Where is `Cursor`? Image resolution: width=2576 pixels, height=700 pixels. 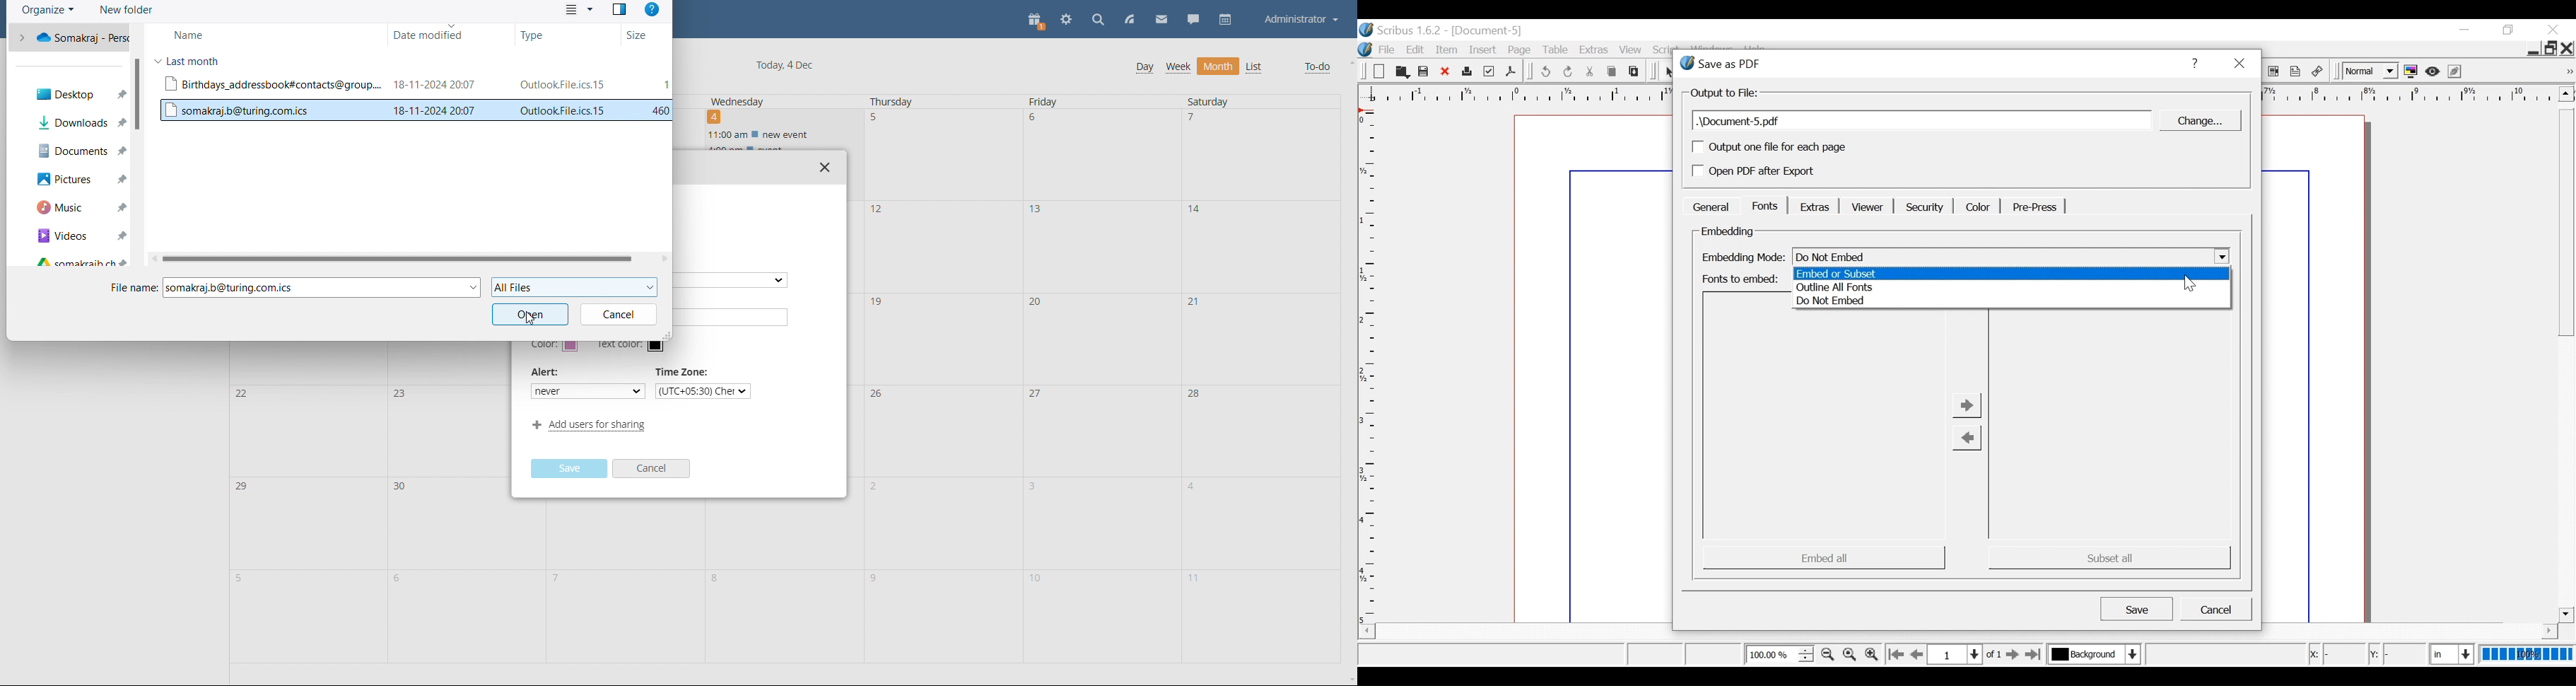
Cursor is located at coordinates (2191, 285).